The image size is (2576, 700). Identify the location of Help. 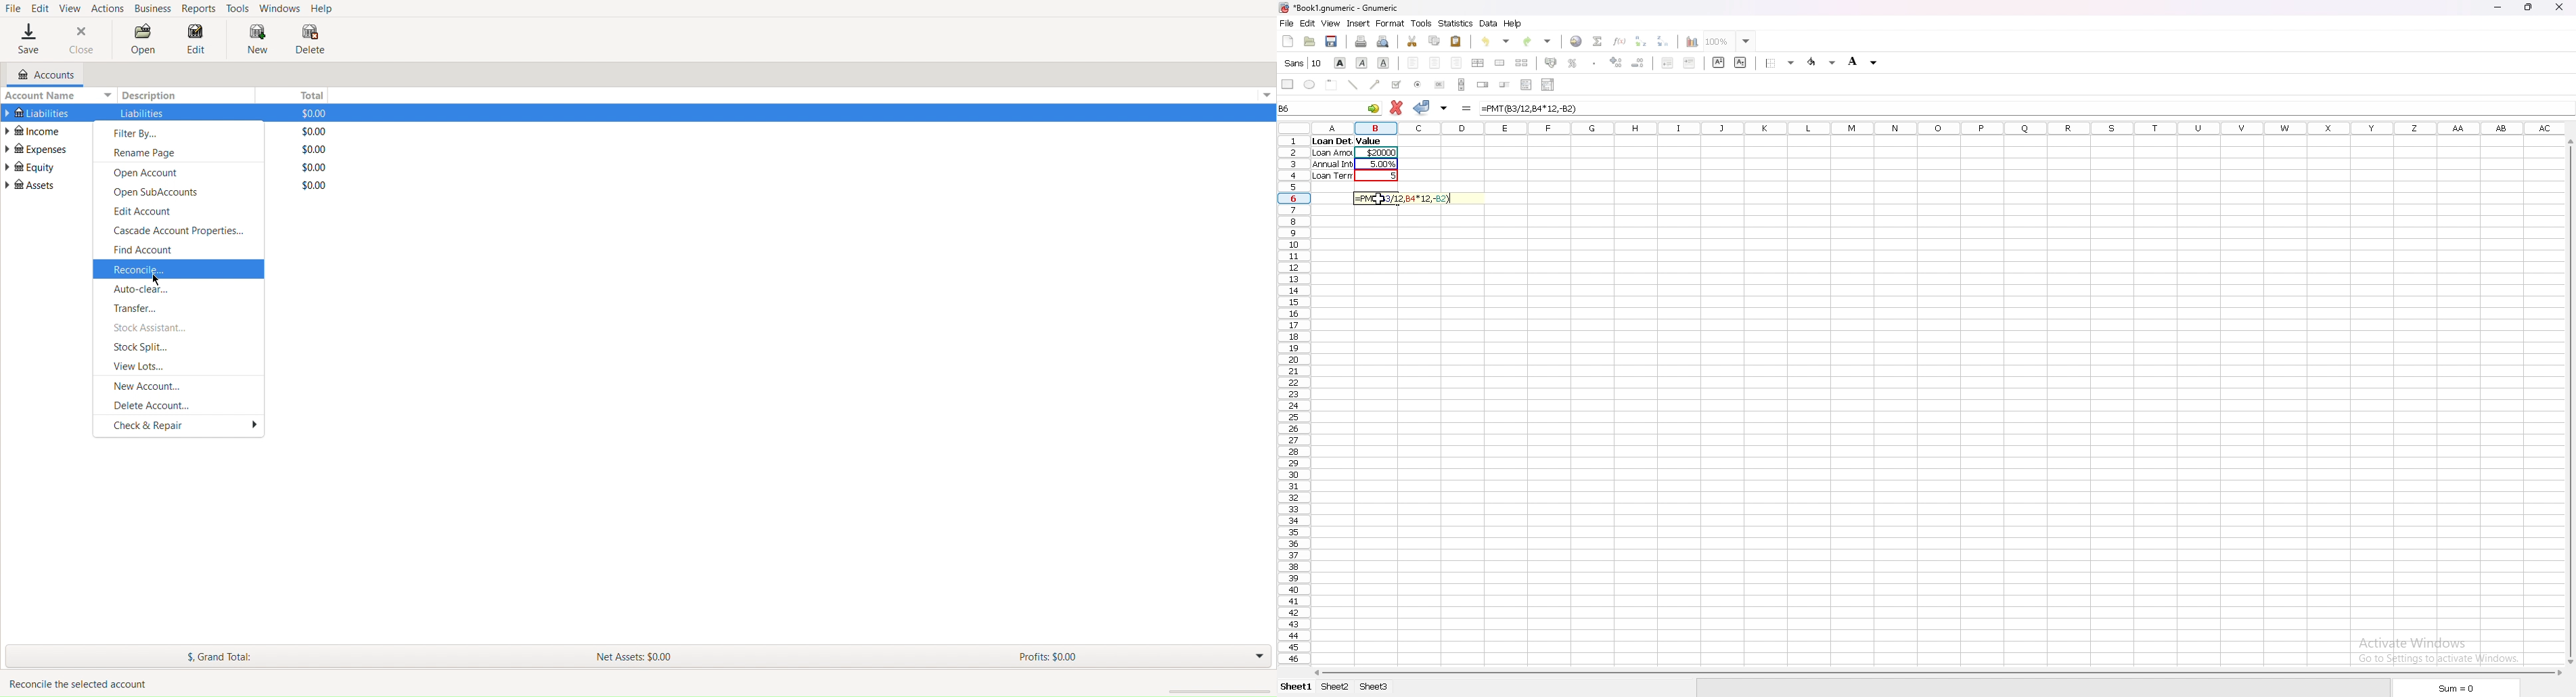
(328, 9).